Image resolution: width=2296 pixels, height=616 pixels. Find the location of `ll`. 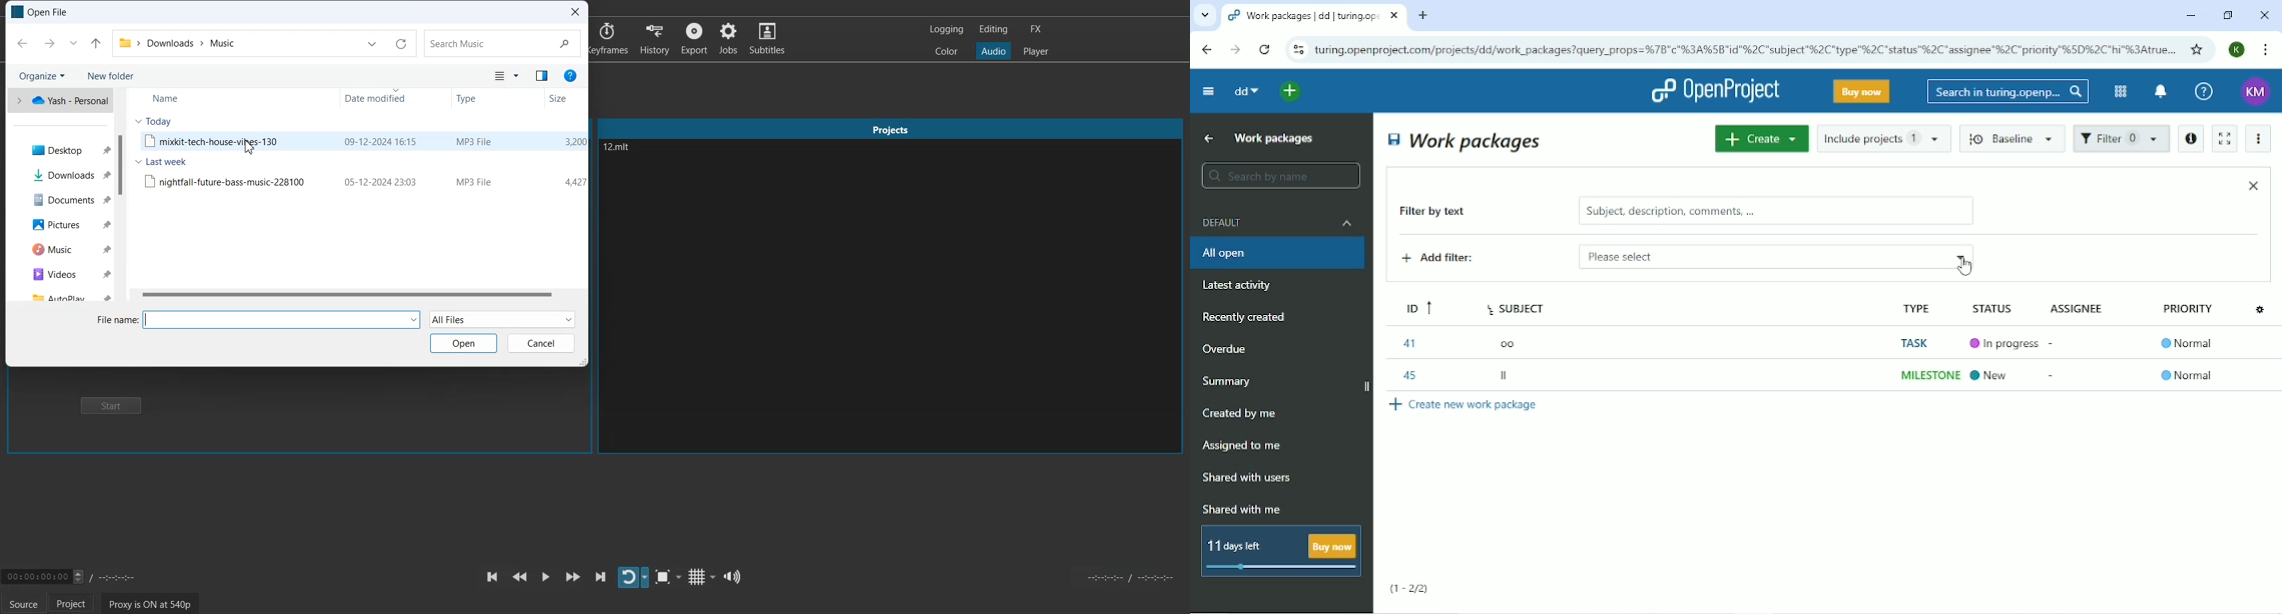

ll is located at coordinates (1506, 378).